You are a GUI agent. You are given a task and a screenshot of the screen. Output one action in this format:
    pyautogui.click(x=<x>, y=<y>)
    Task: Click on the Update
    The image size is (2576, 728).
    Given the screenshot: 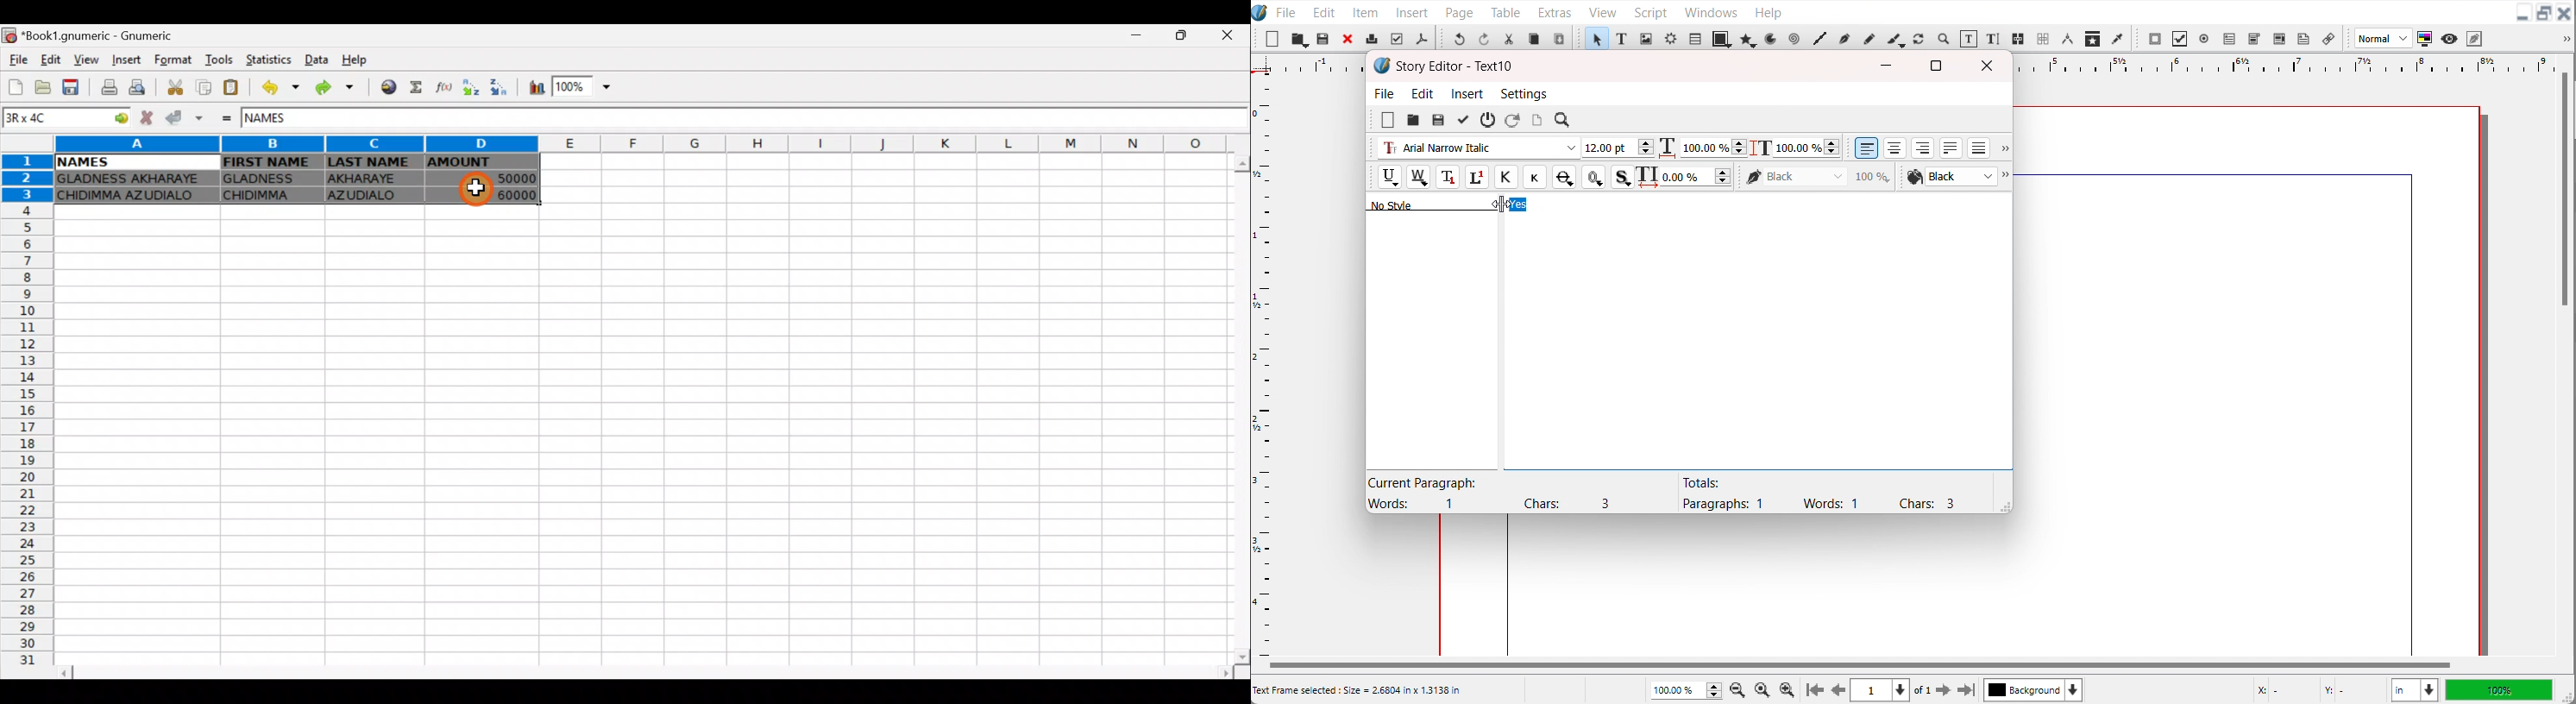 What is the action you would take?
    pyautogui.click(x=1462, y=120)
    